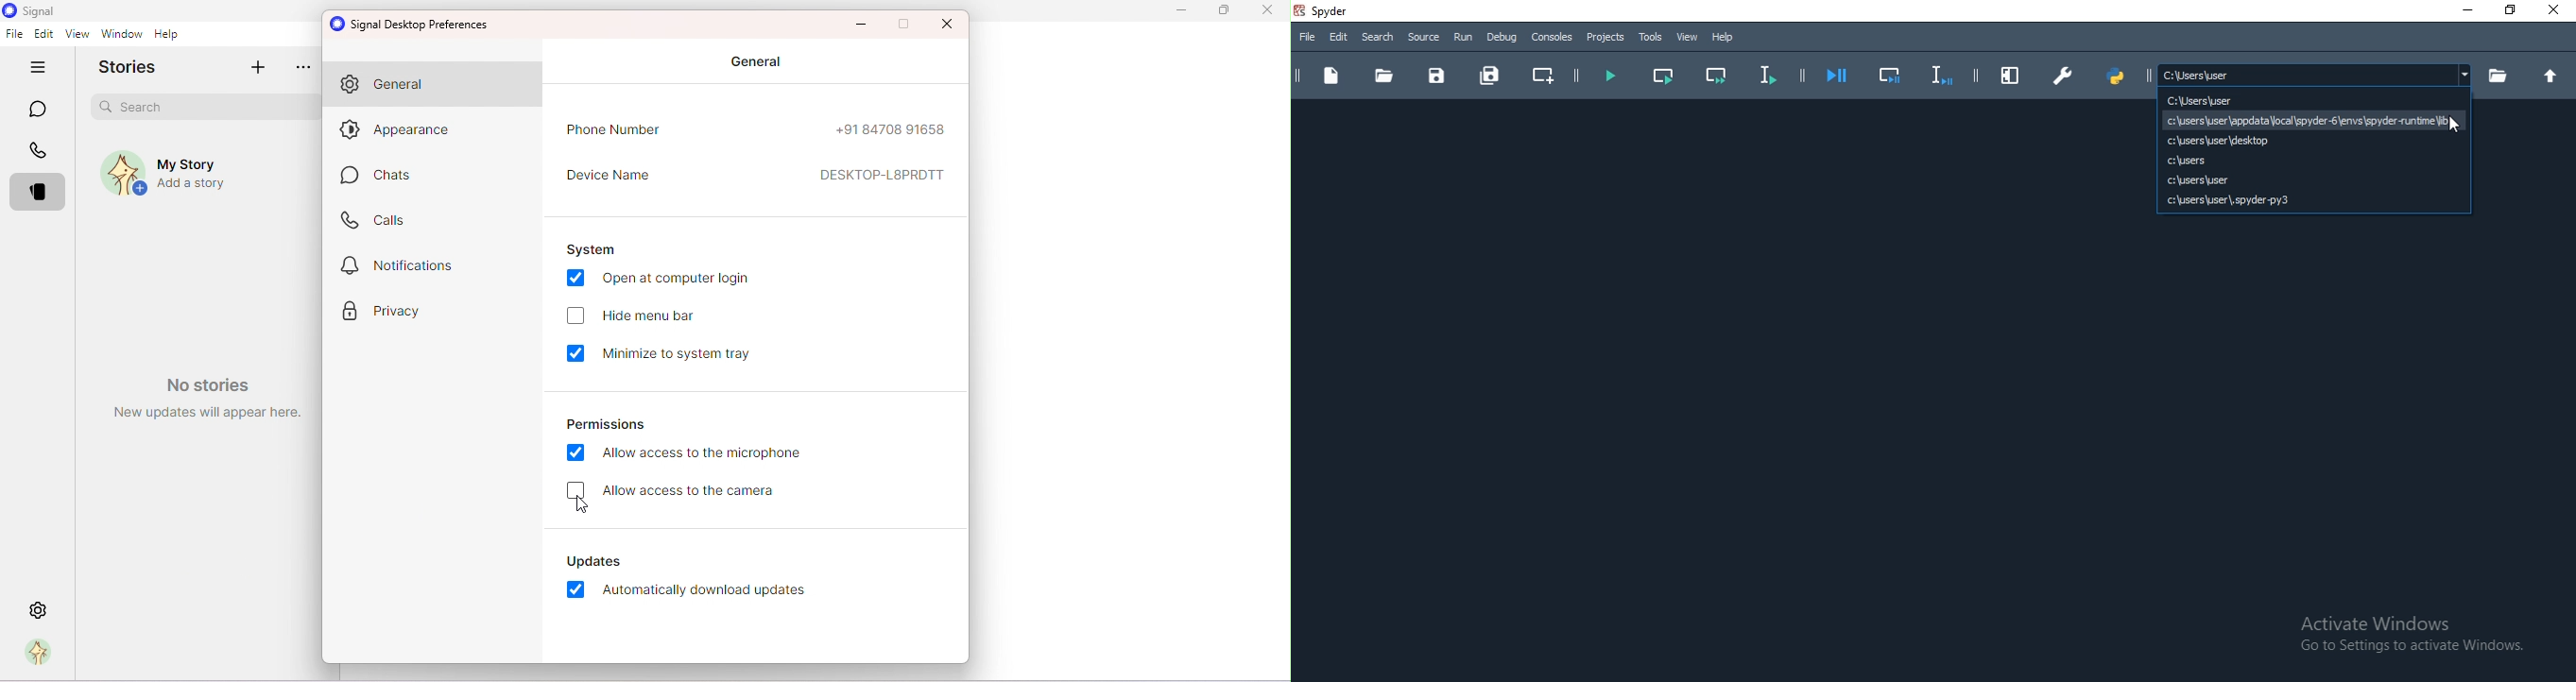  What do you see at coordinates (2555, 76) in the screenshot?
I see `up folder` at bounding box center [2555, 76].